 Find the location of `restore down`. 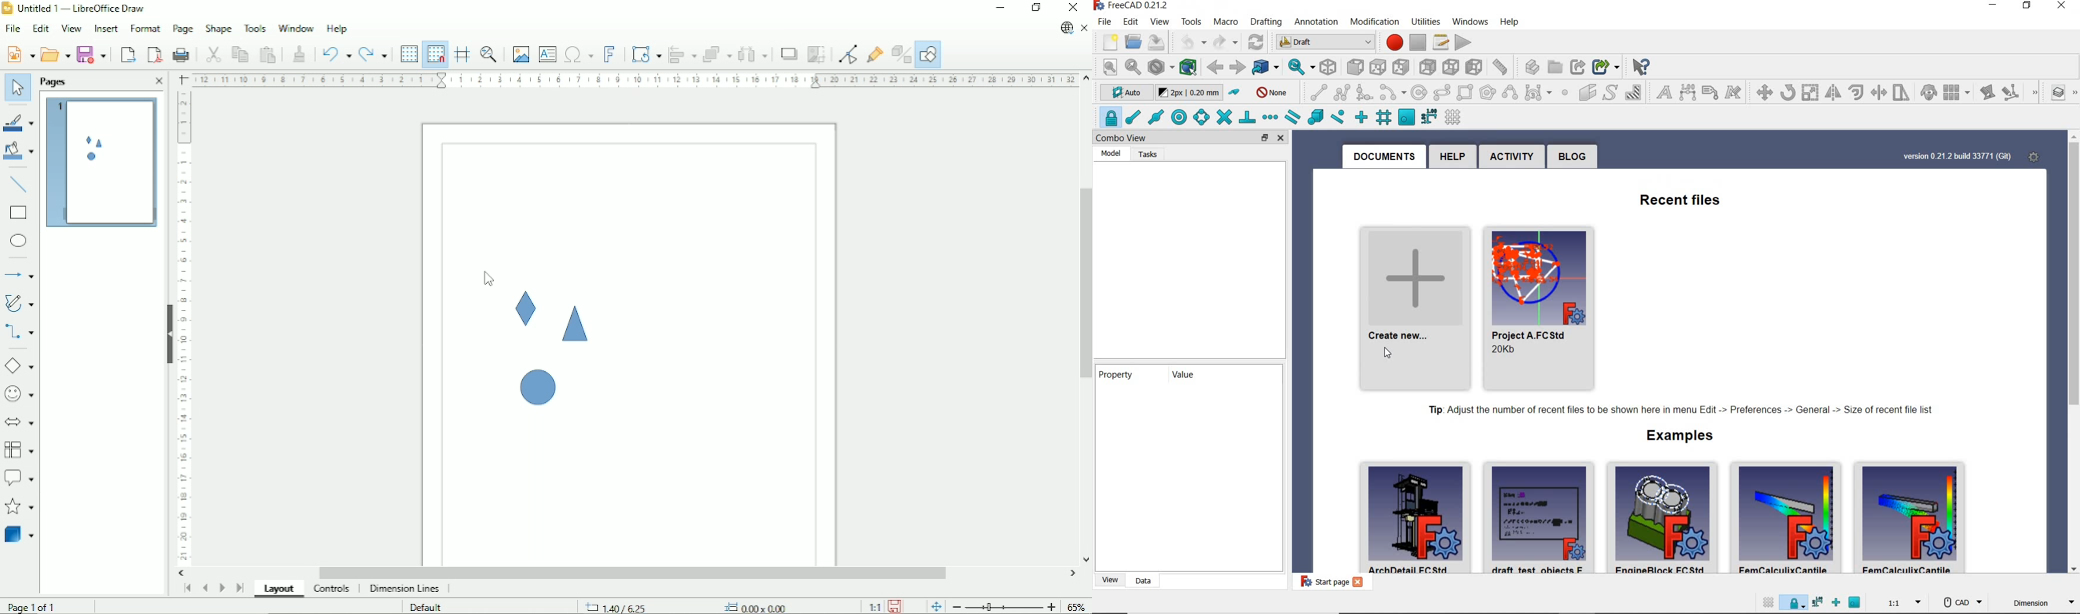

restore down is located at coordinates (2029, 7).